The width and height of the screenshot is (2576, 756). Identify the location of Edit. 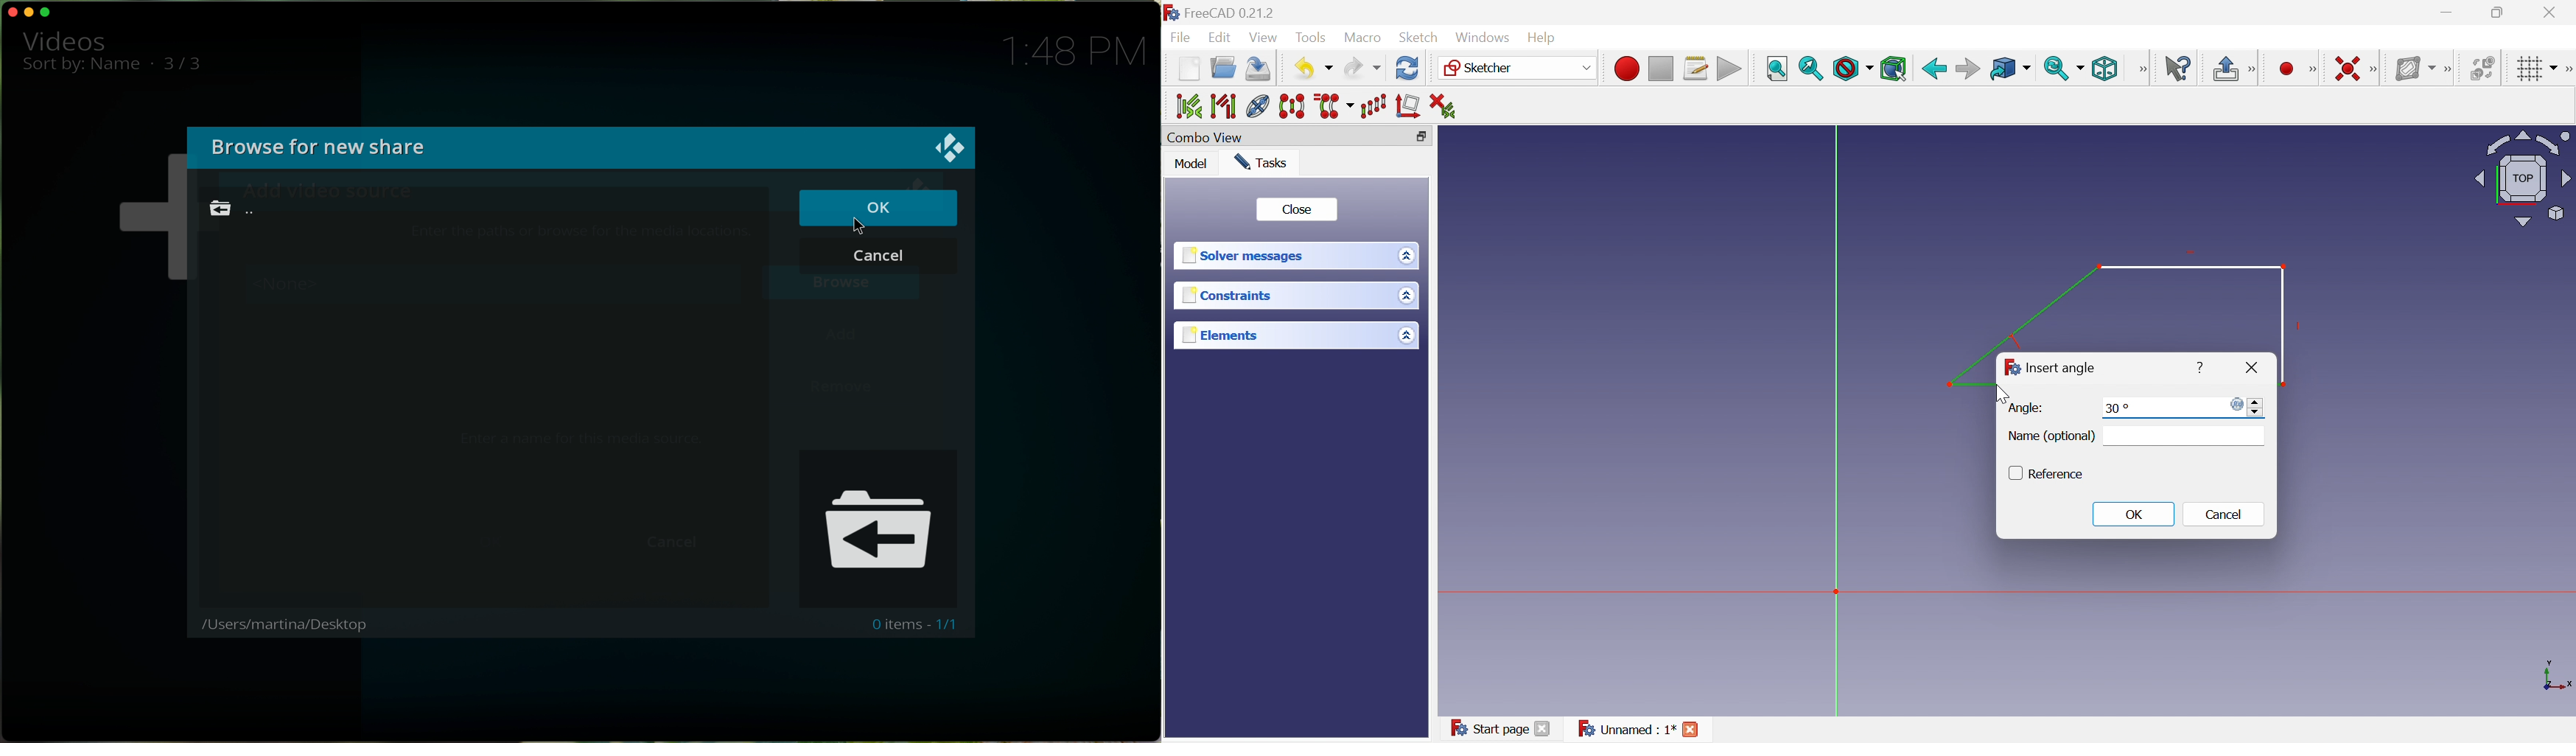
(1221, 38).